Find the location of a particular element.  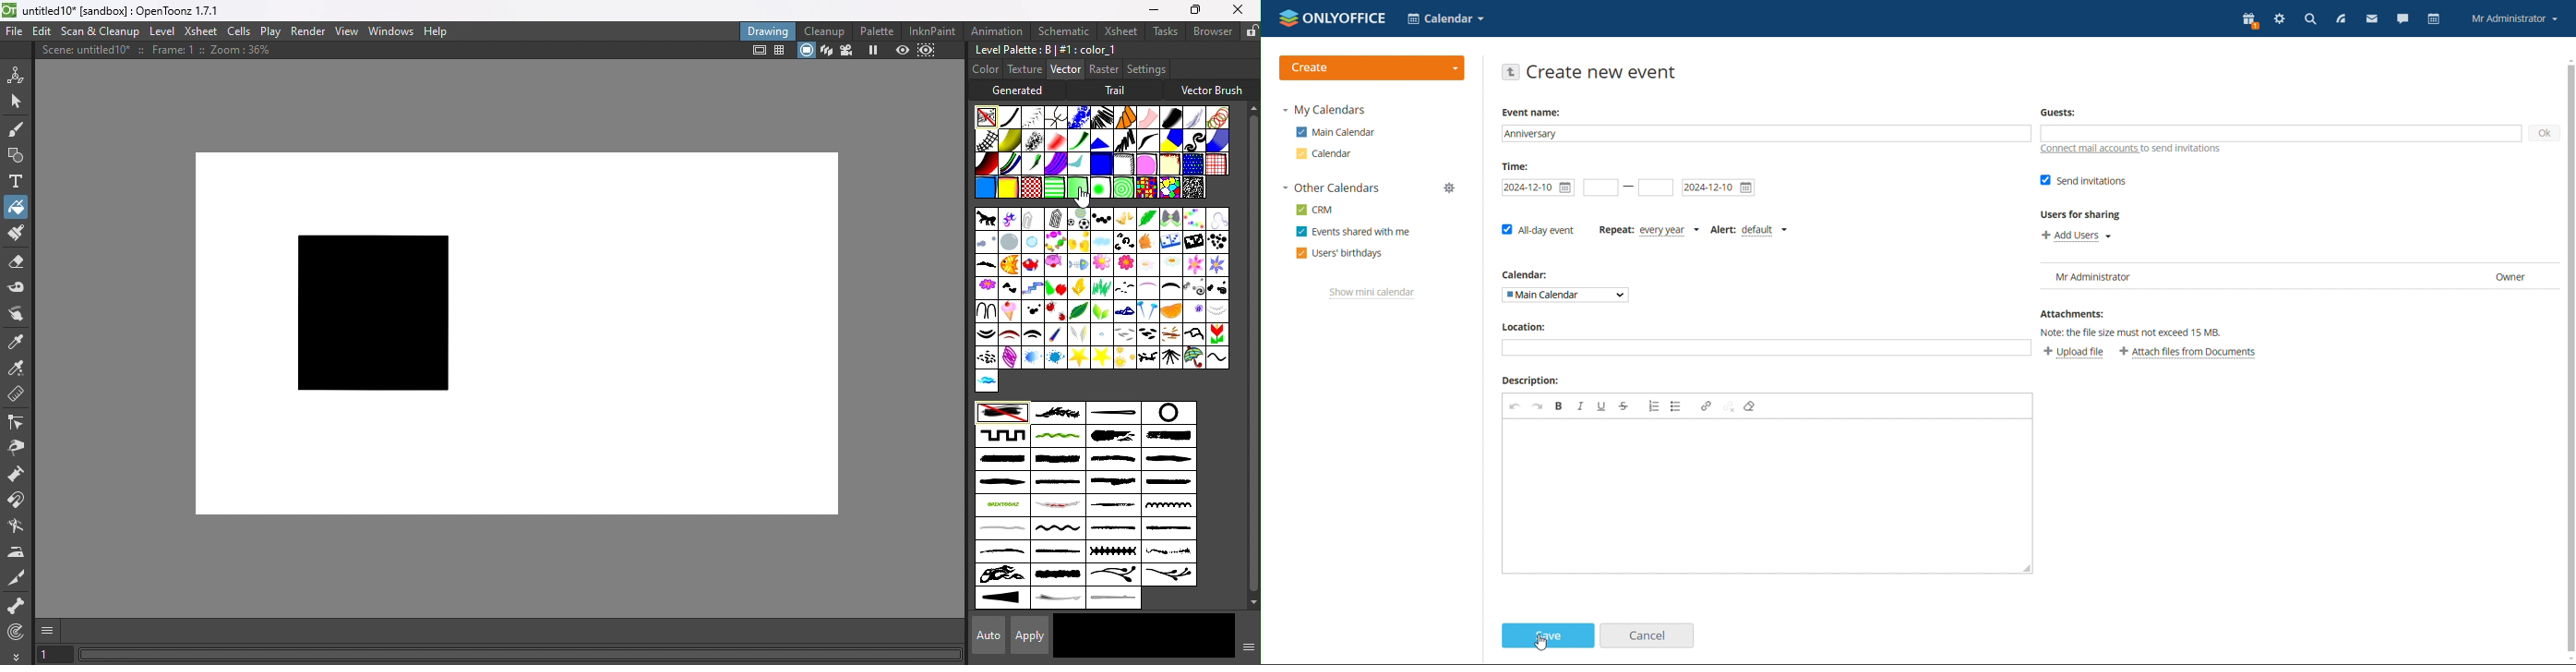

Flow is located at coordinates (1123, 265).